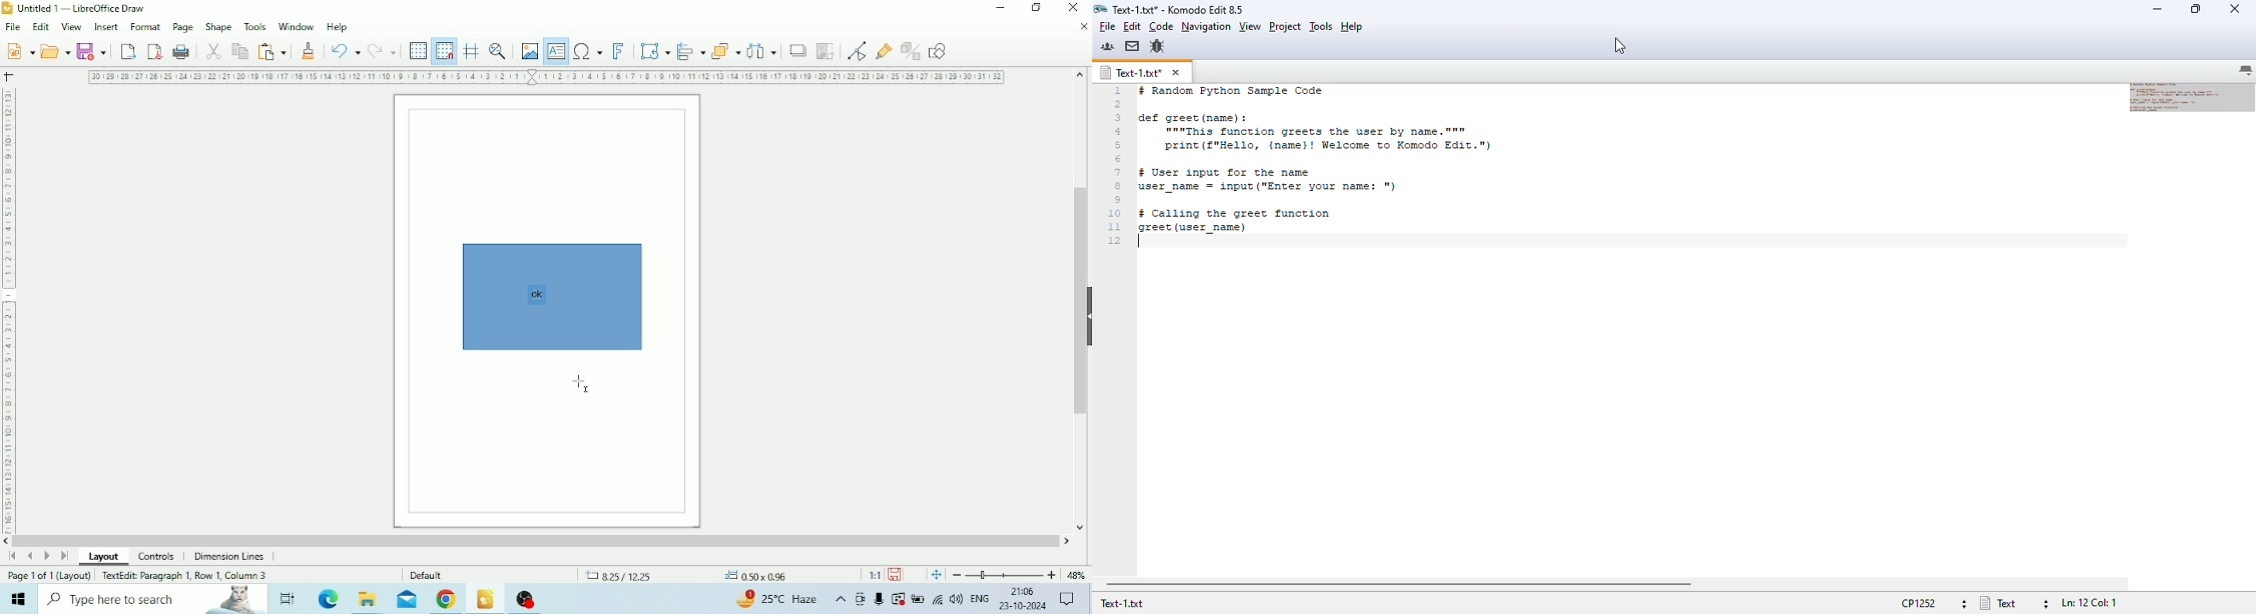 The image size is (2268, 616). I want to click on Scroll to previous page, so click(31, 556).